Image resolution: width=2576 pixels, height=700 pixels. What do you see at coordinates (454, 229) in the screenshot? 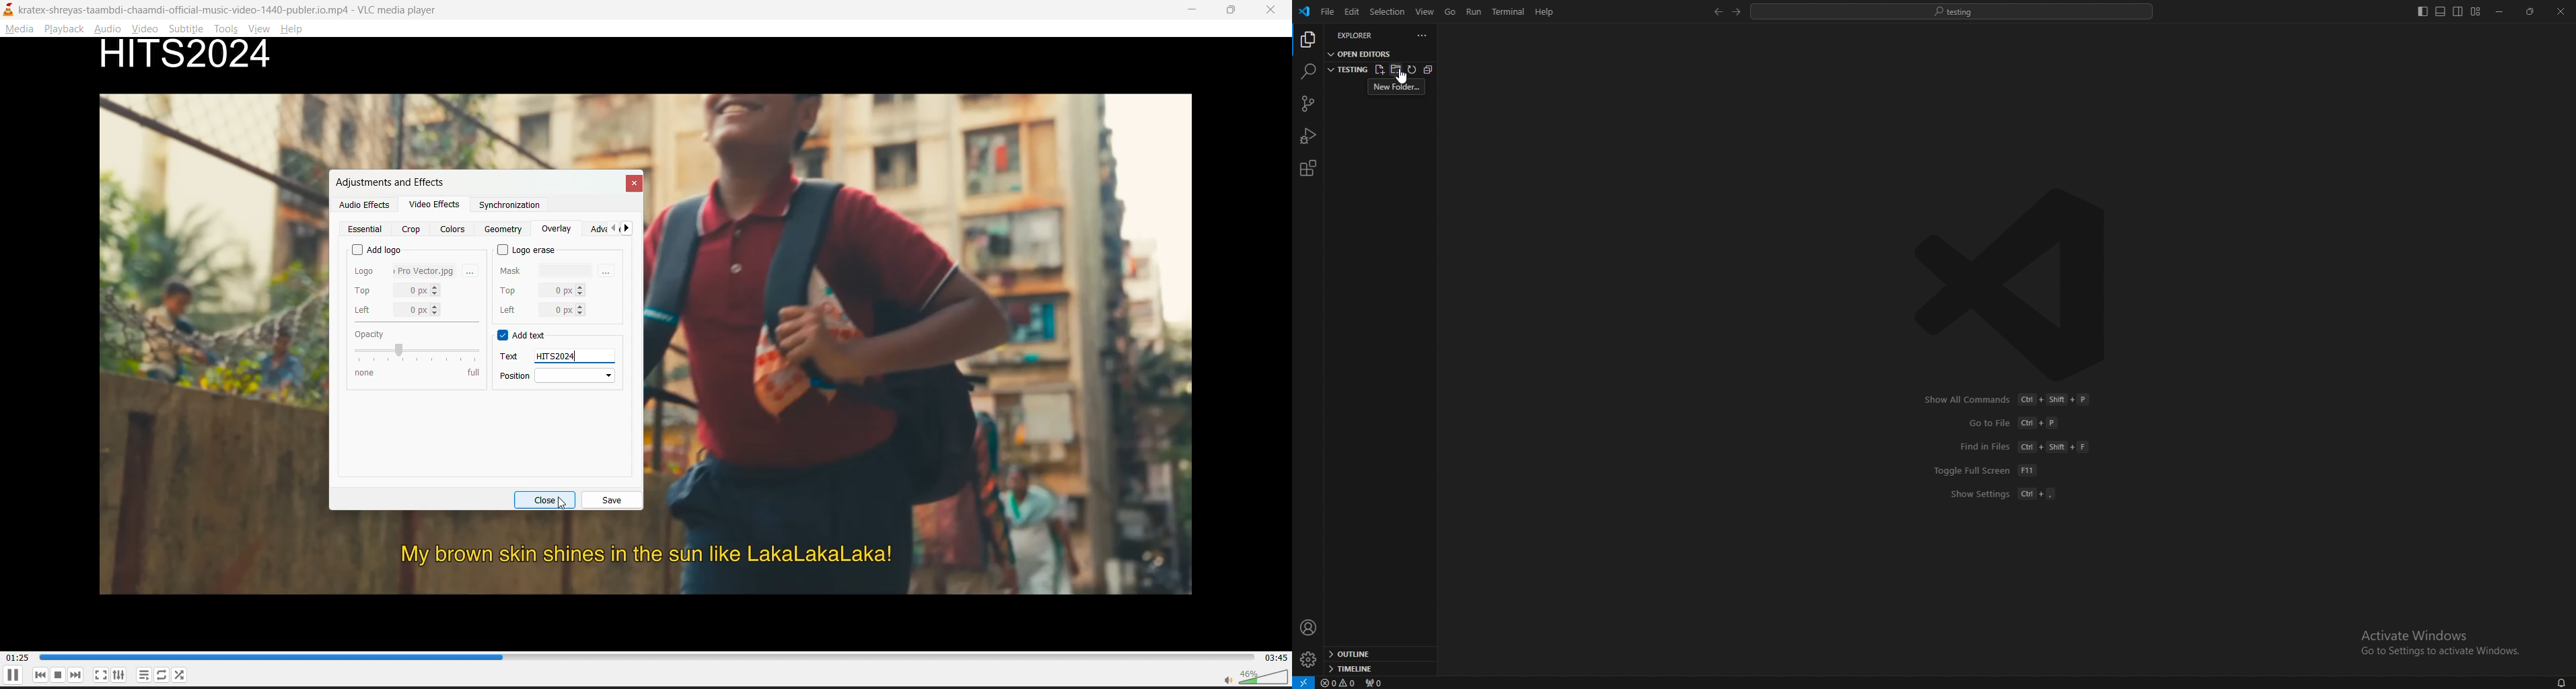
I see `colors` at bounding box center [454, 229].